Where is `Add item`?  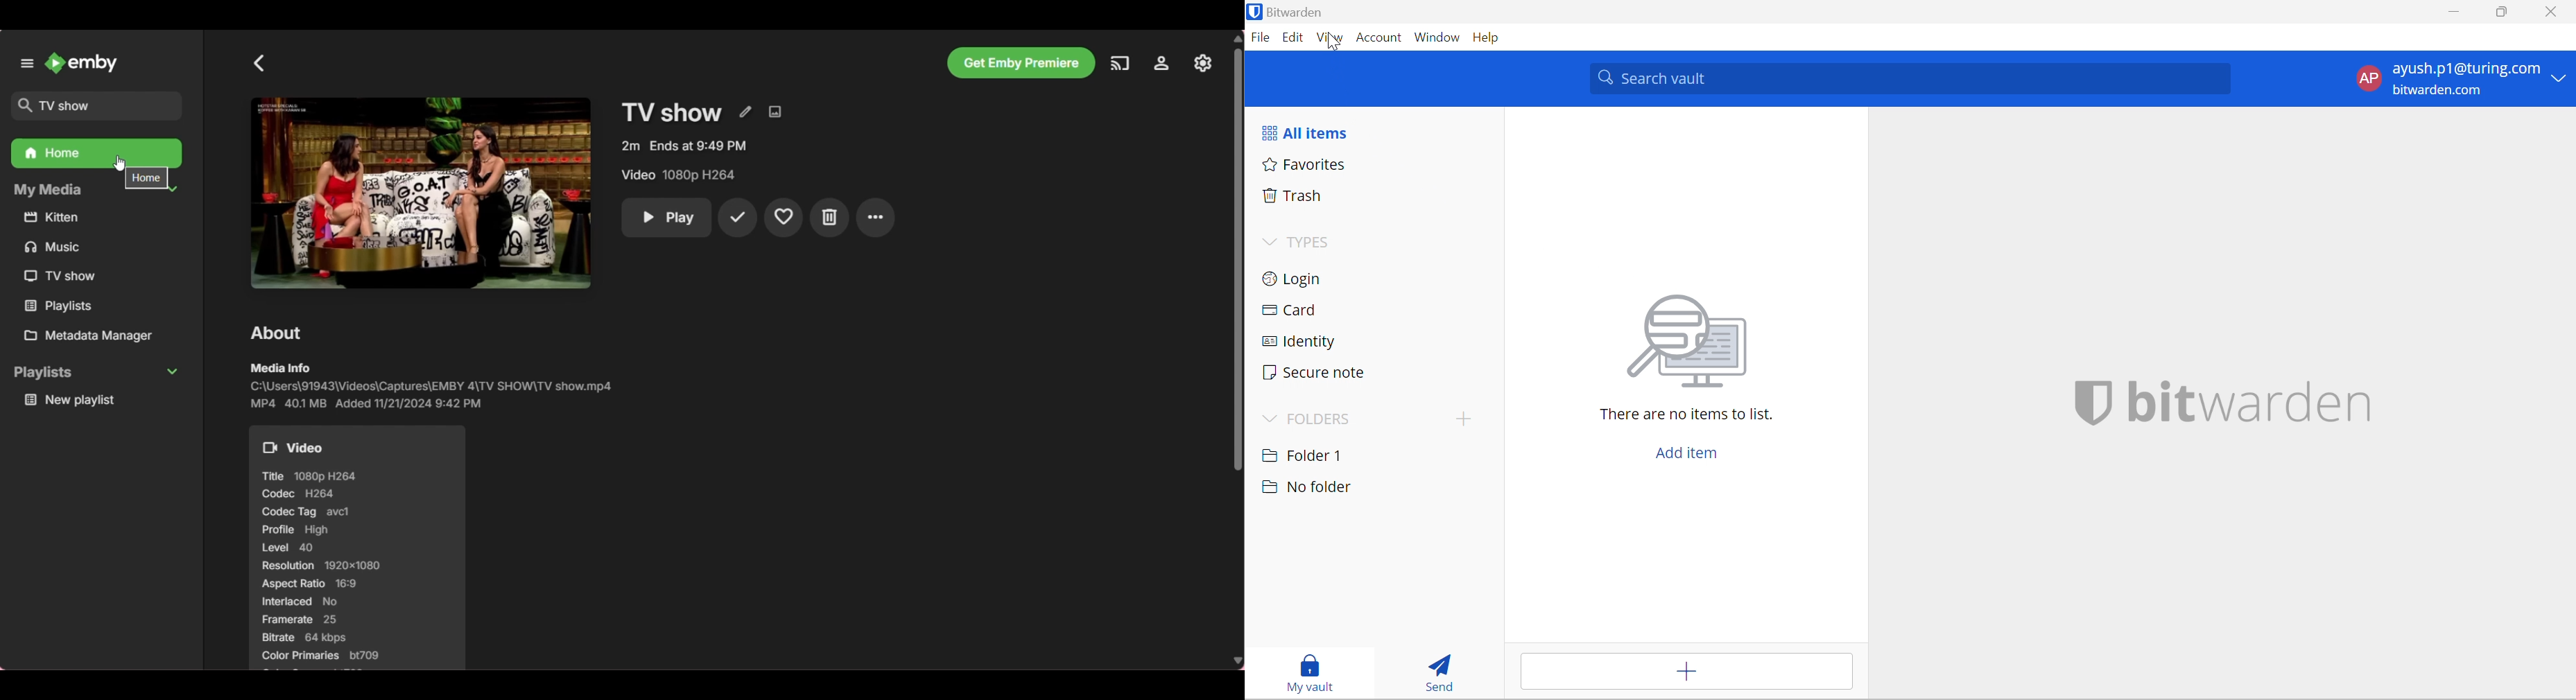
Add item is located at coordinates (1682, 451).